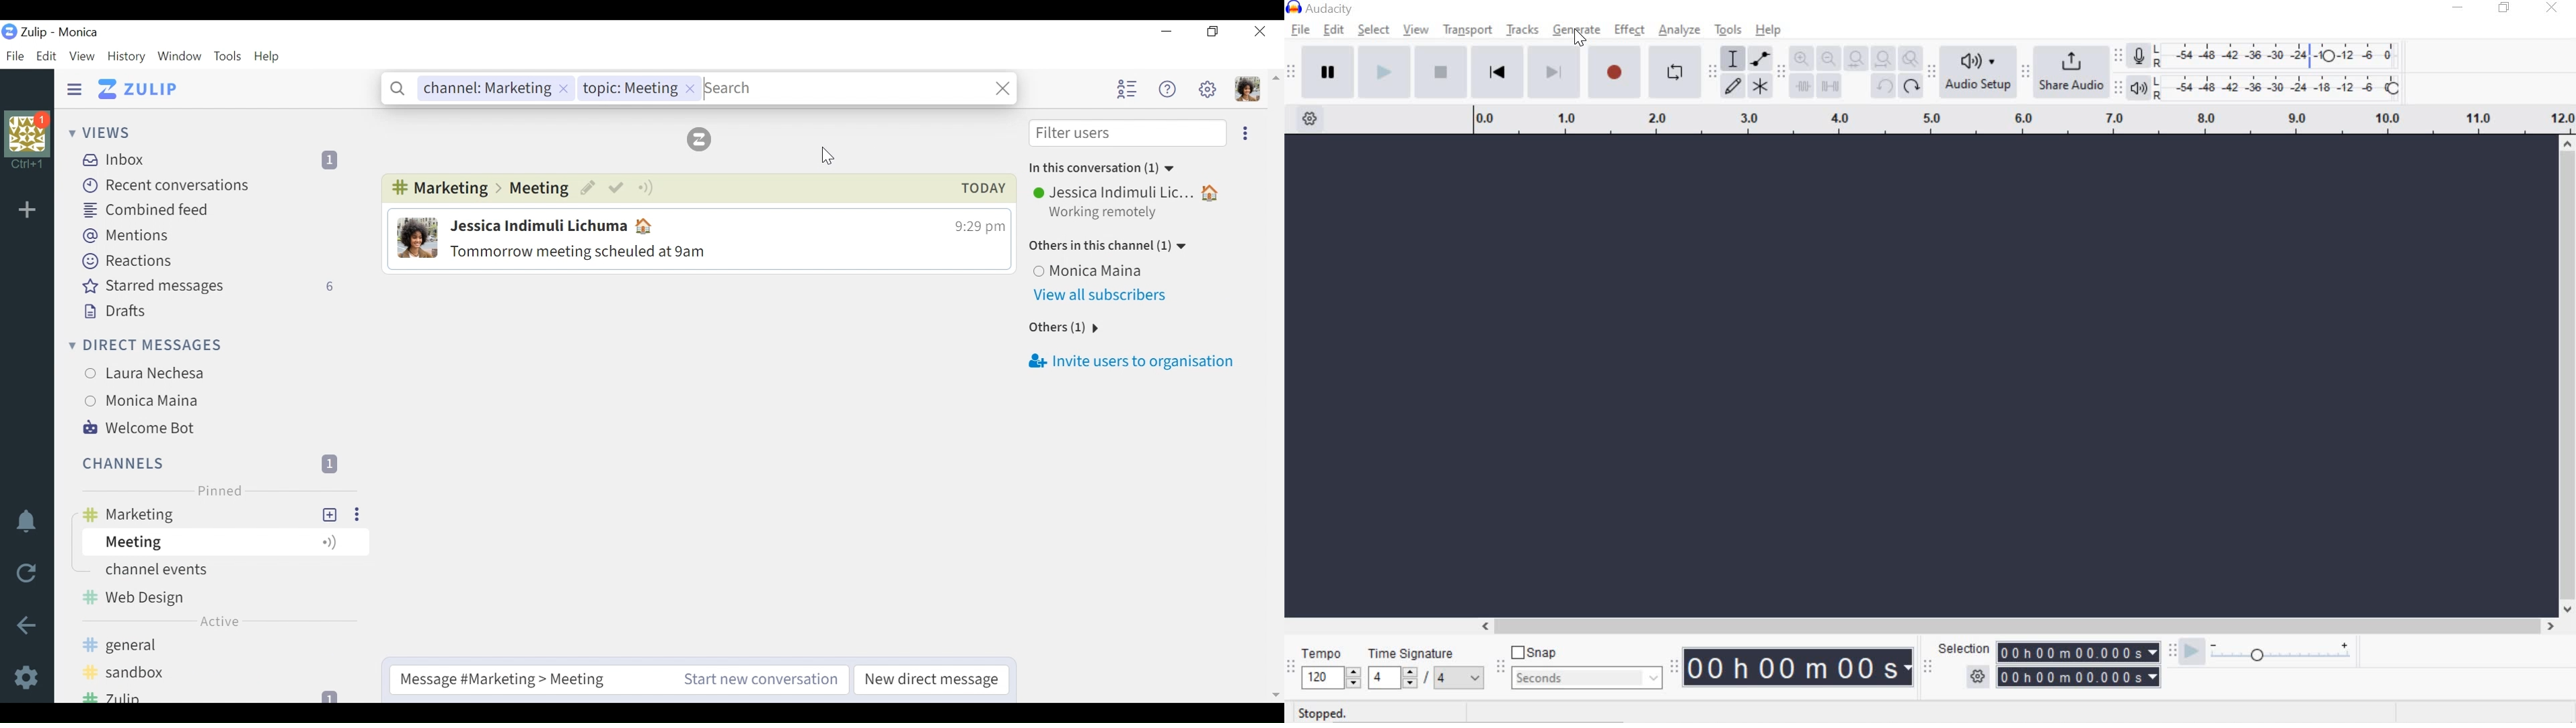 This screenshot has width=2576, height=728. Describe the element at coordinates (145, 89) in the screenshot. I see `Go to Home View` at that location.